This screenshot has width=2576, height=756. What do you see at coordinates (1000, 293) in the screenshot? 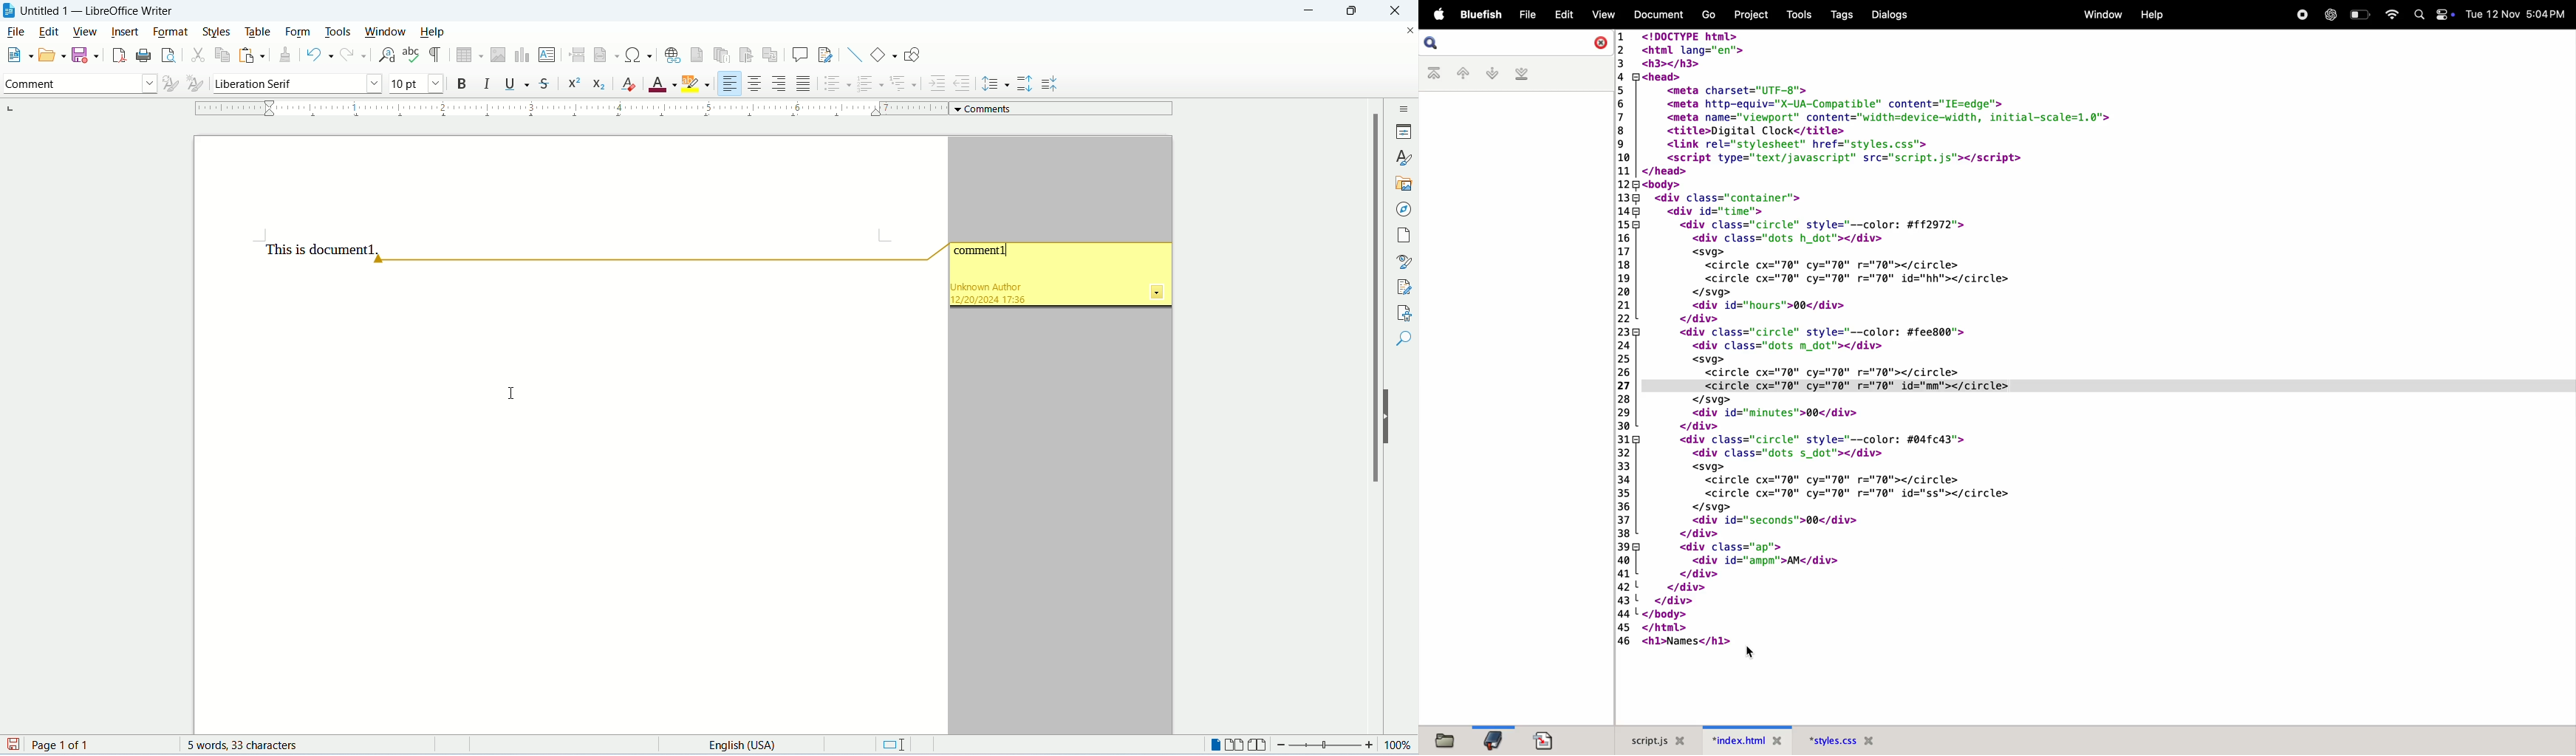
I see `Reference, date and time` at bounding box center [1000, 293].